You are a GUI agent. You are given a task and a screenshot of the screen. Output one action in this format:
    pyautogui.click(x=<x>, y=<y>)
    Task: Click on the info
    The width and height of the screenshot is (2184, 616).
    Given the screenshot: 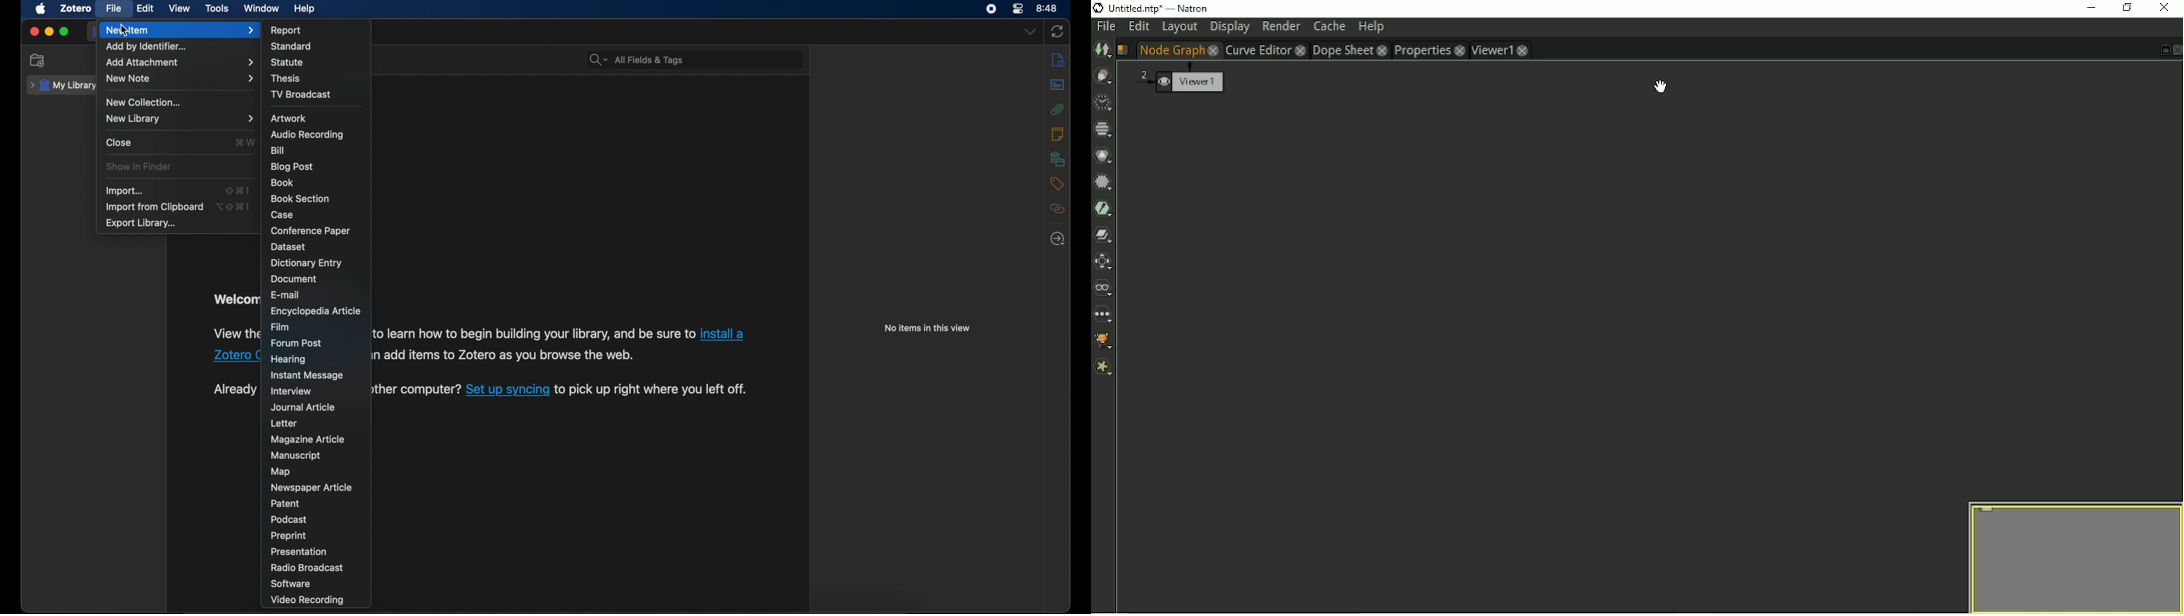 What is the action you would take?
    pyautogui.click(x=1060, y=61)
    